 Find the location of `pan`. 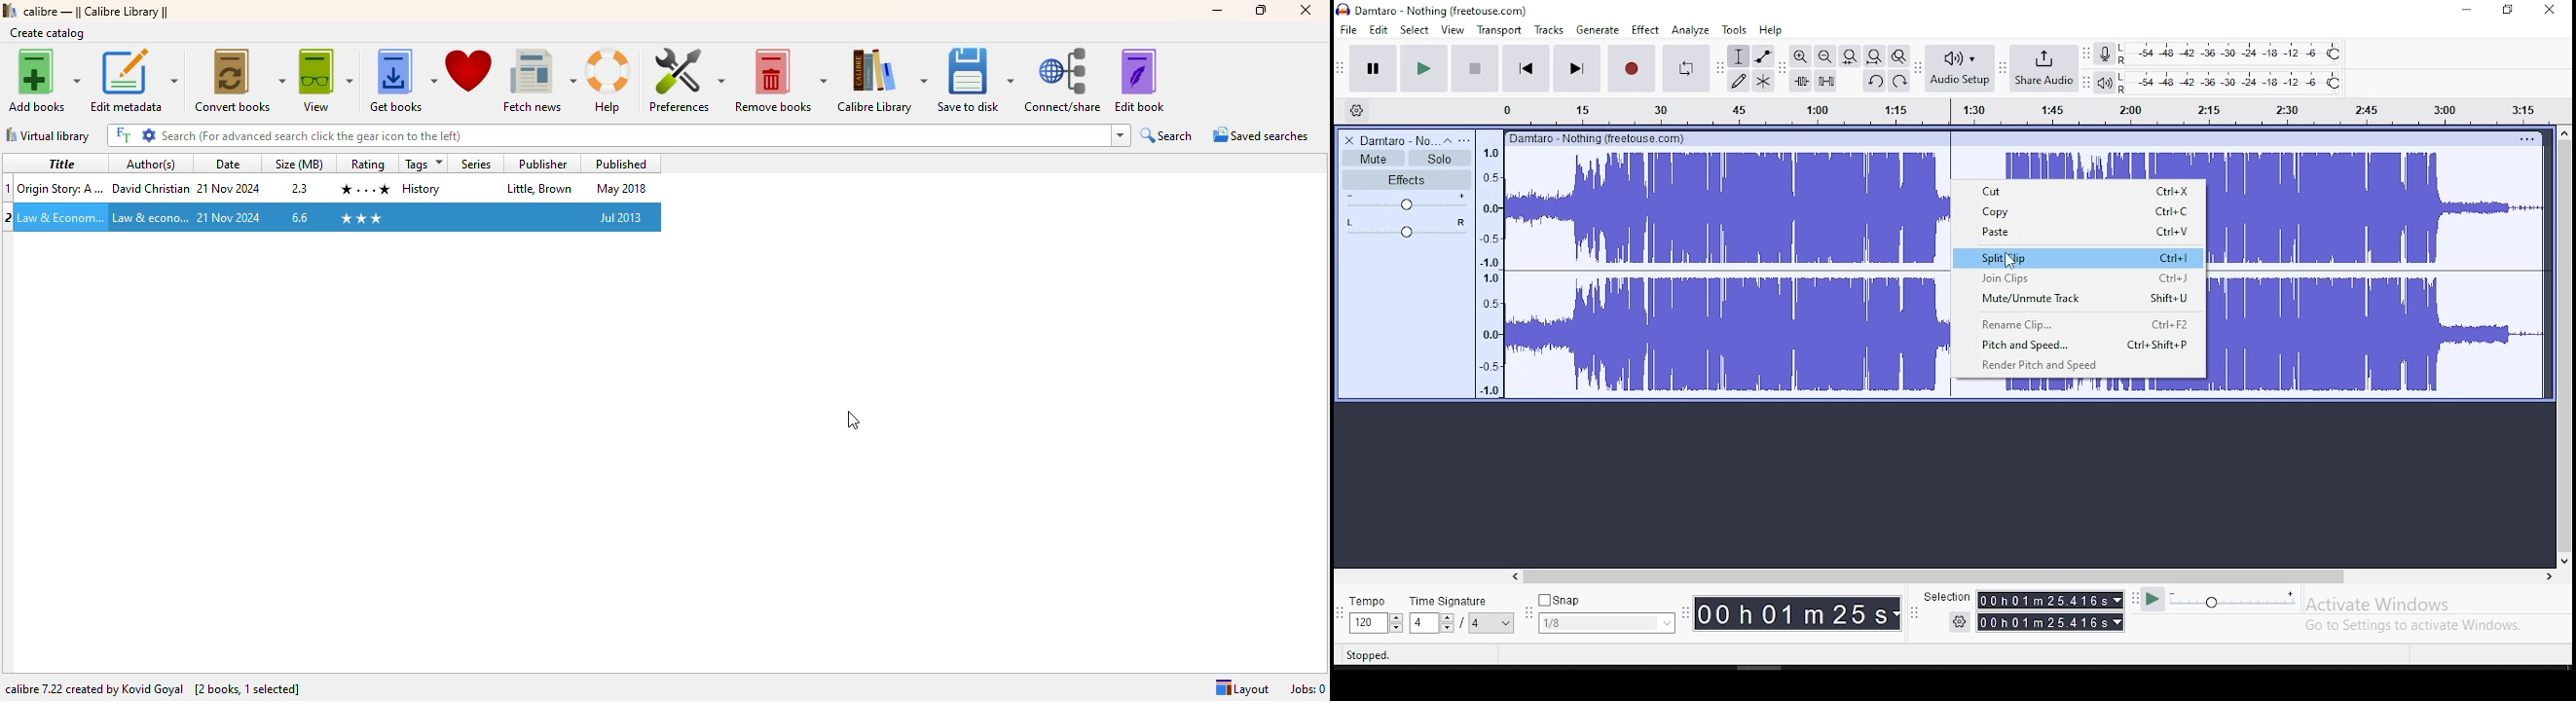

pan is located at coordinates (1406, 232).